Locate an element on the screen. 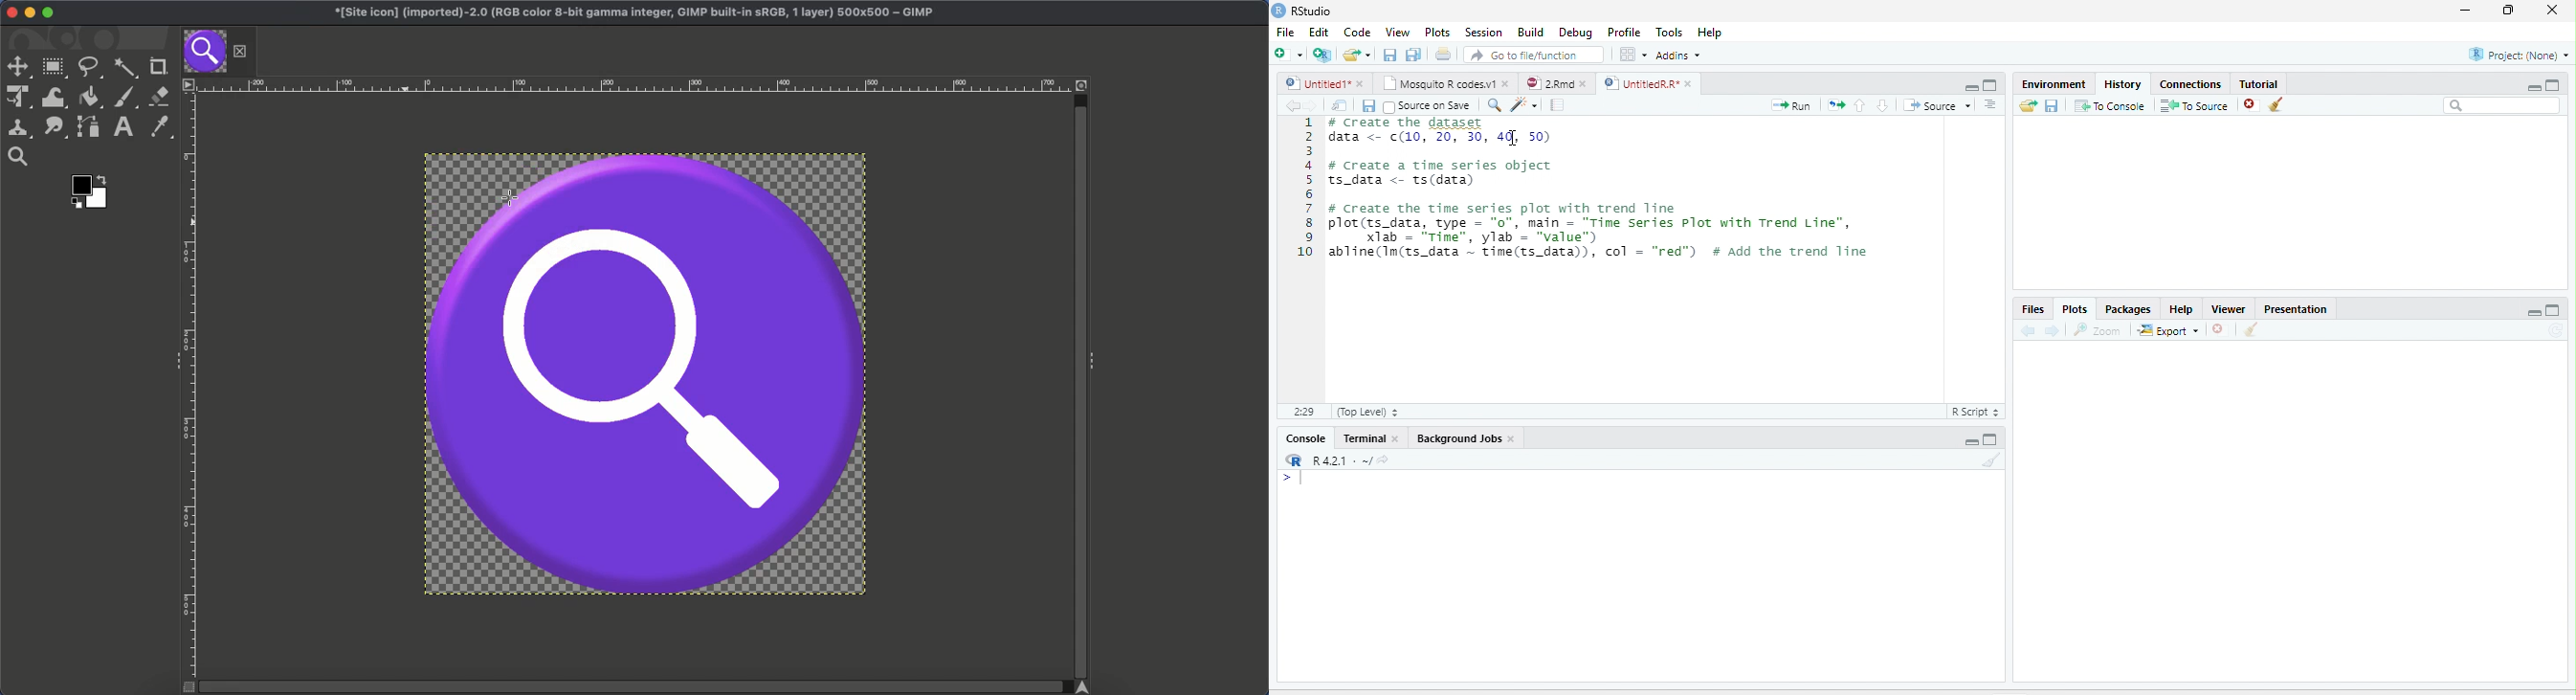  View is located at coordinates (1396, 32).